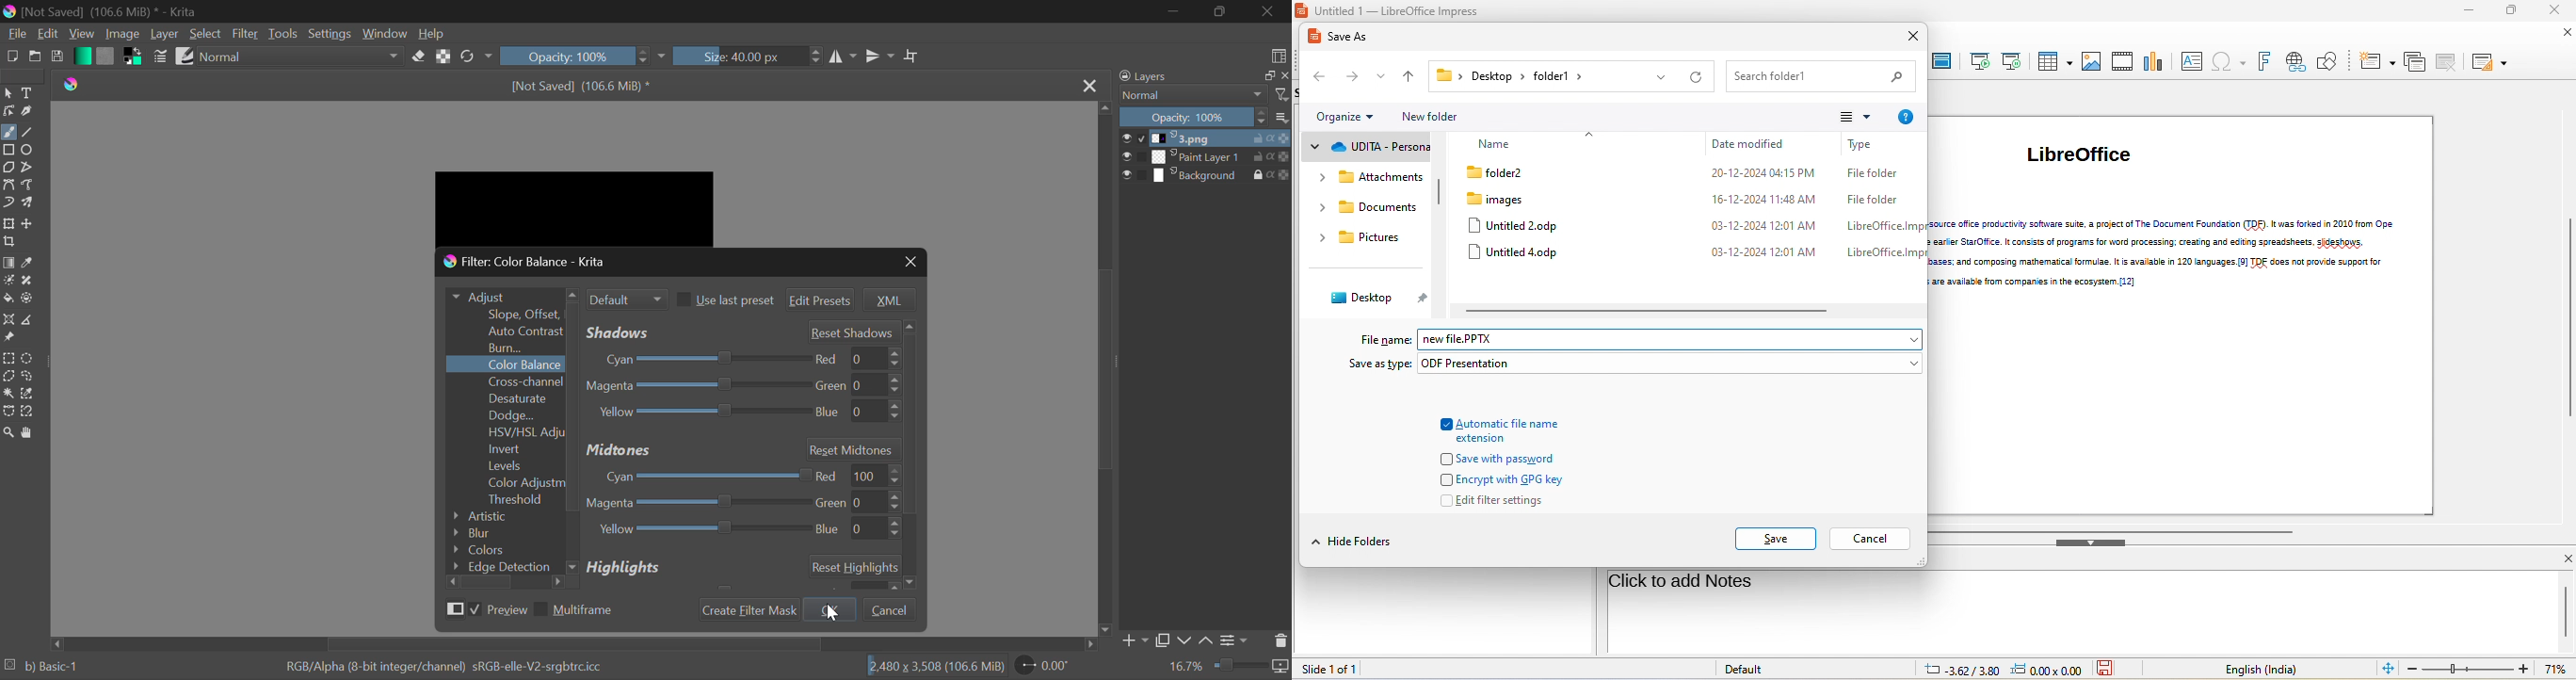 The image size is (2576, 700). Describe the element at coordinates (1219, 11) in the screenshot. I see `Minimize` at that location.